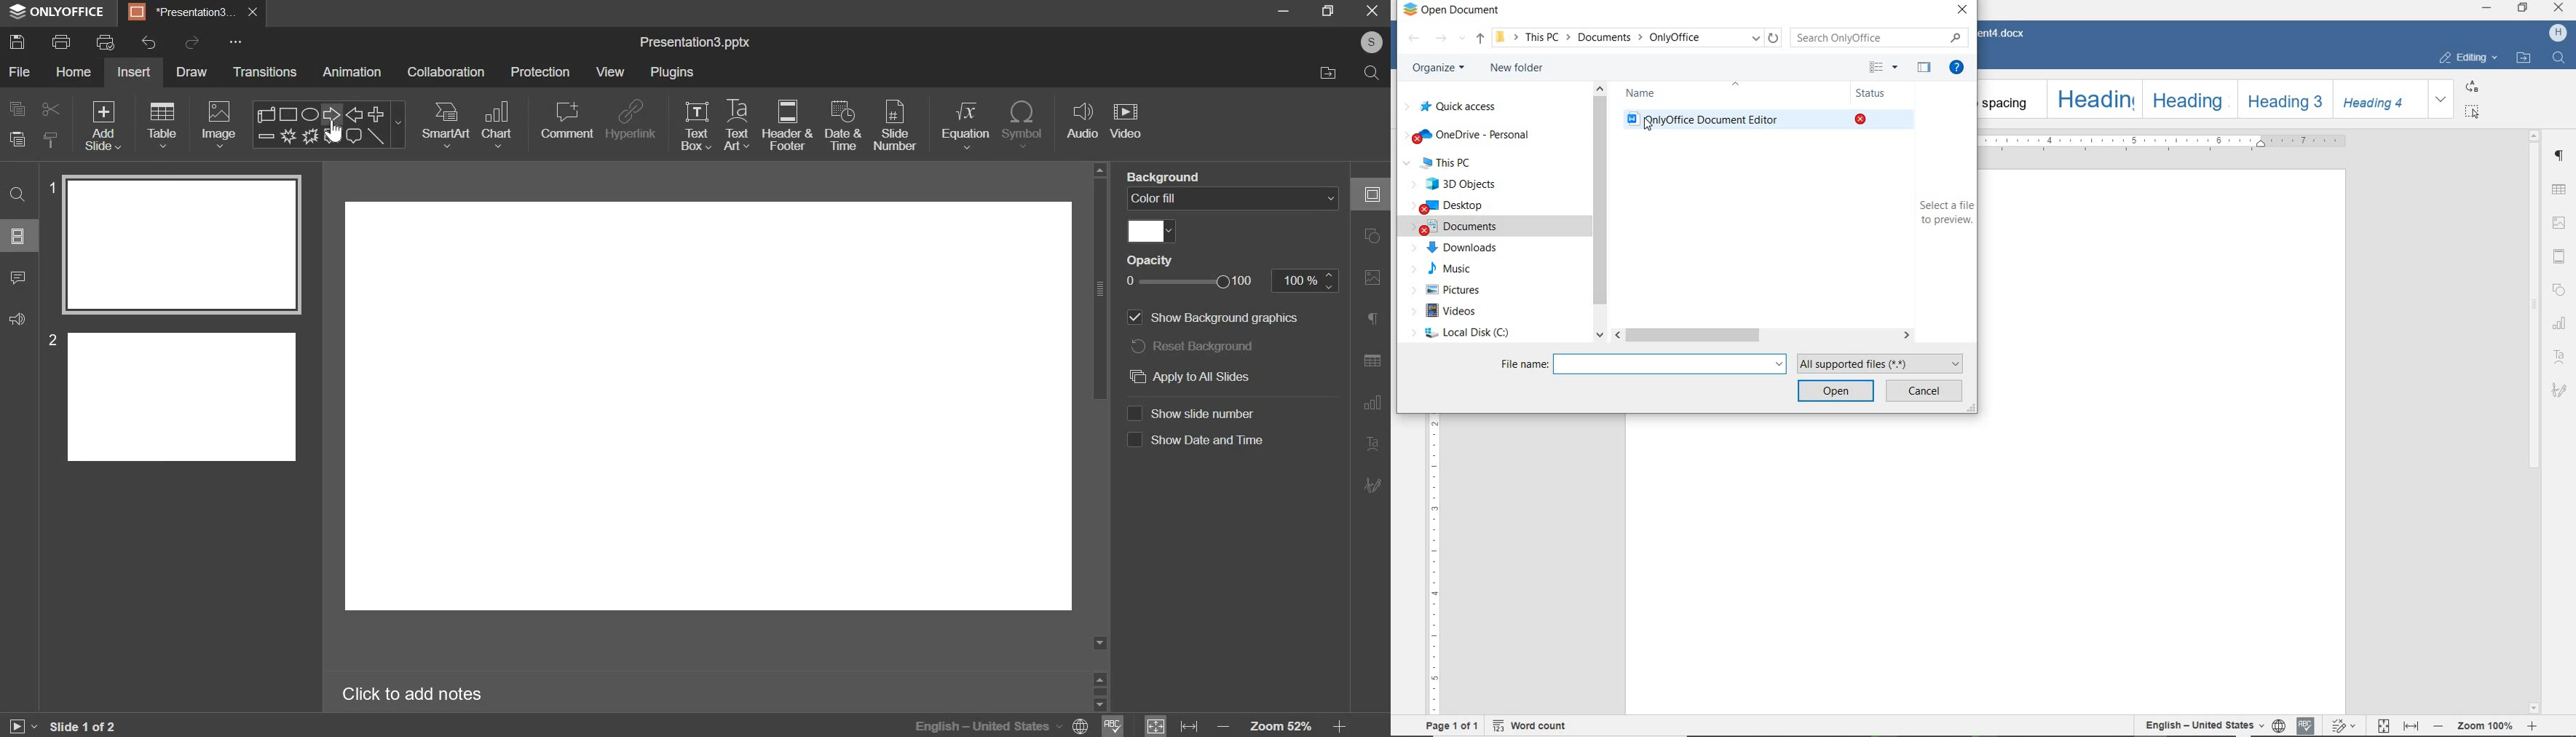 The width and height of the screenshot is (2576, 756). Describe the element at coordinates (2442, 100) in the screenshot. I see `expand` at that location.